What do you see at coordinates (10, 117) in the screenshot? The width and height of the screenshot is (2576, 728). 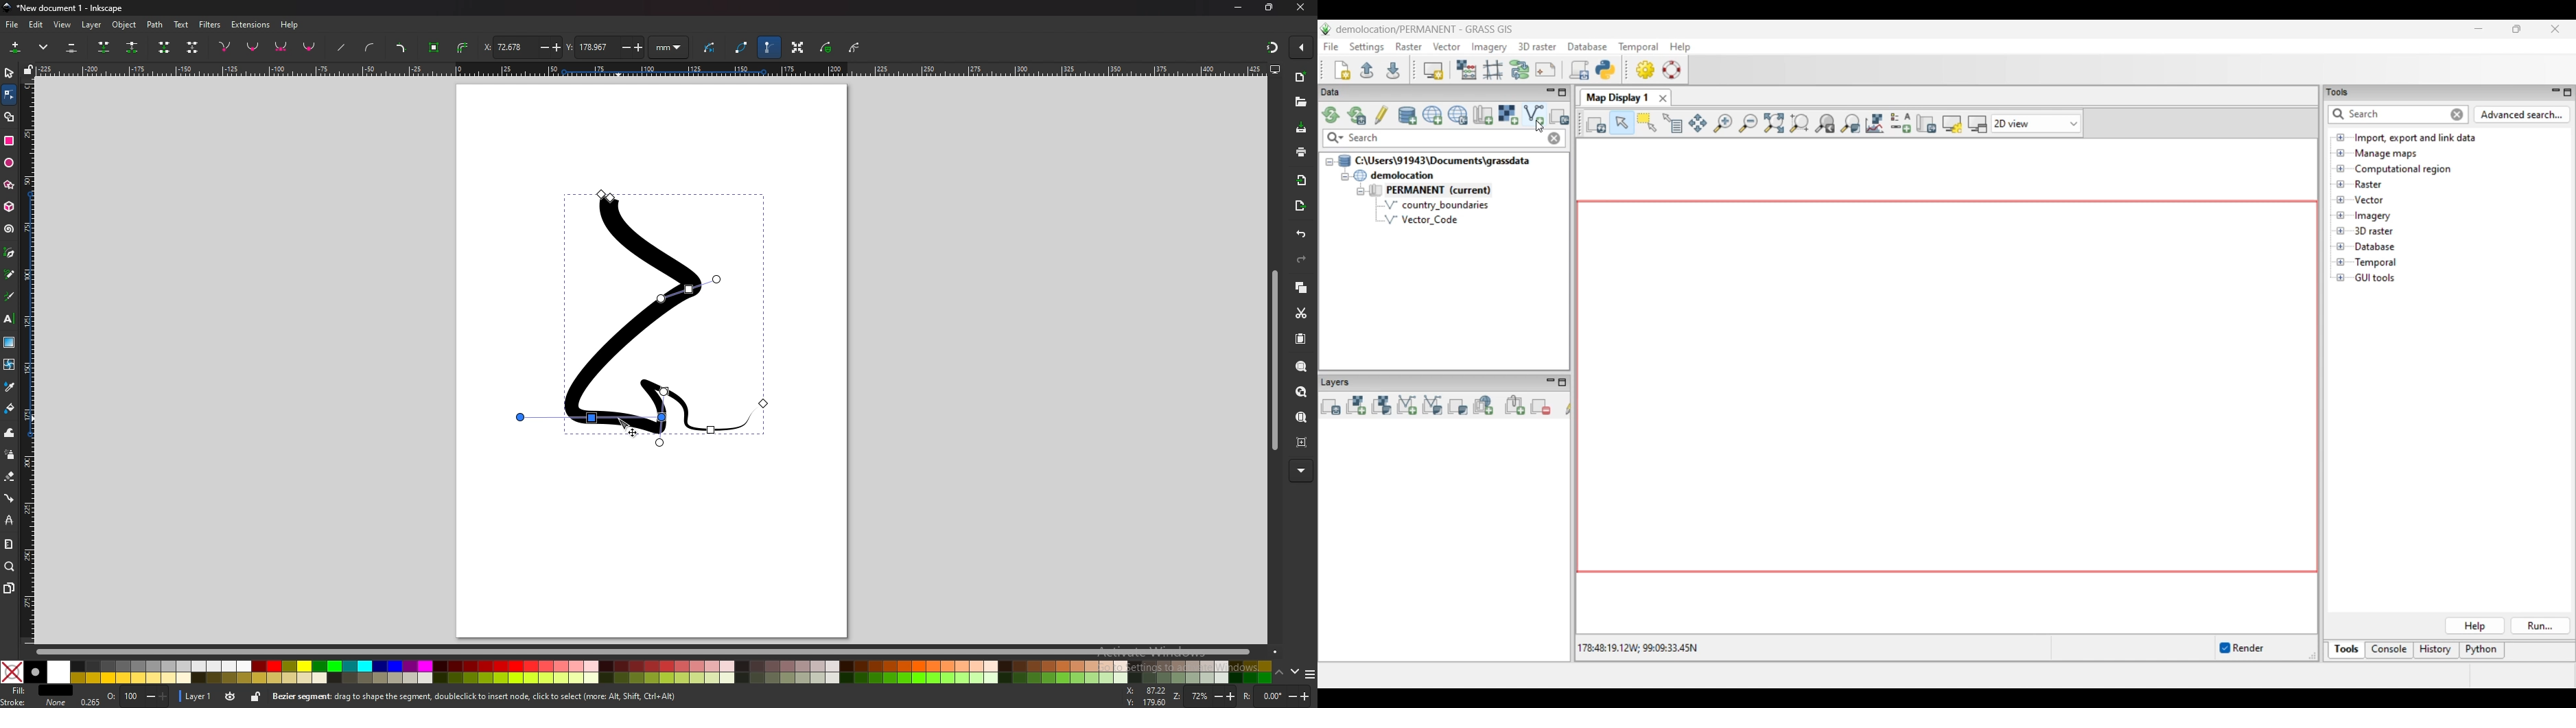 I see `shape builder` at bounding box center [10, 117].